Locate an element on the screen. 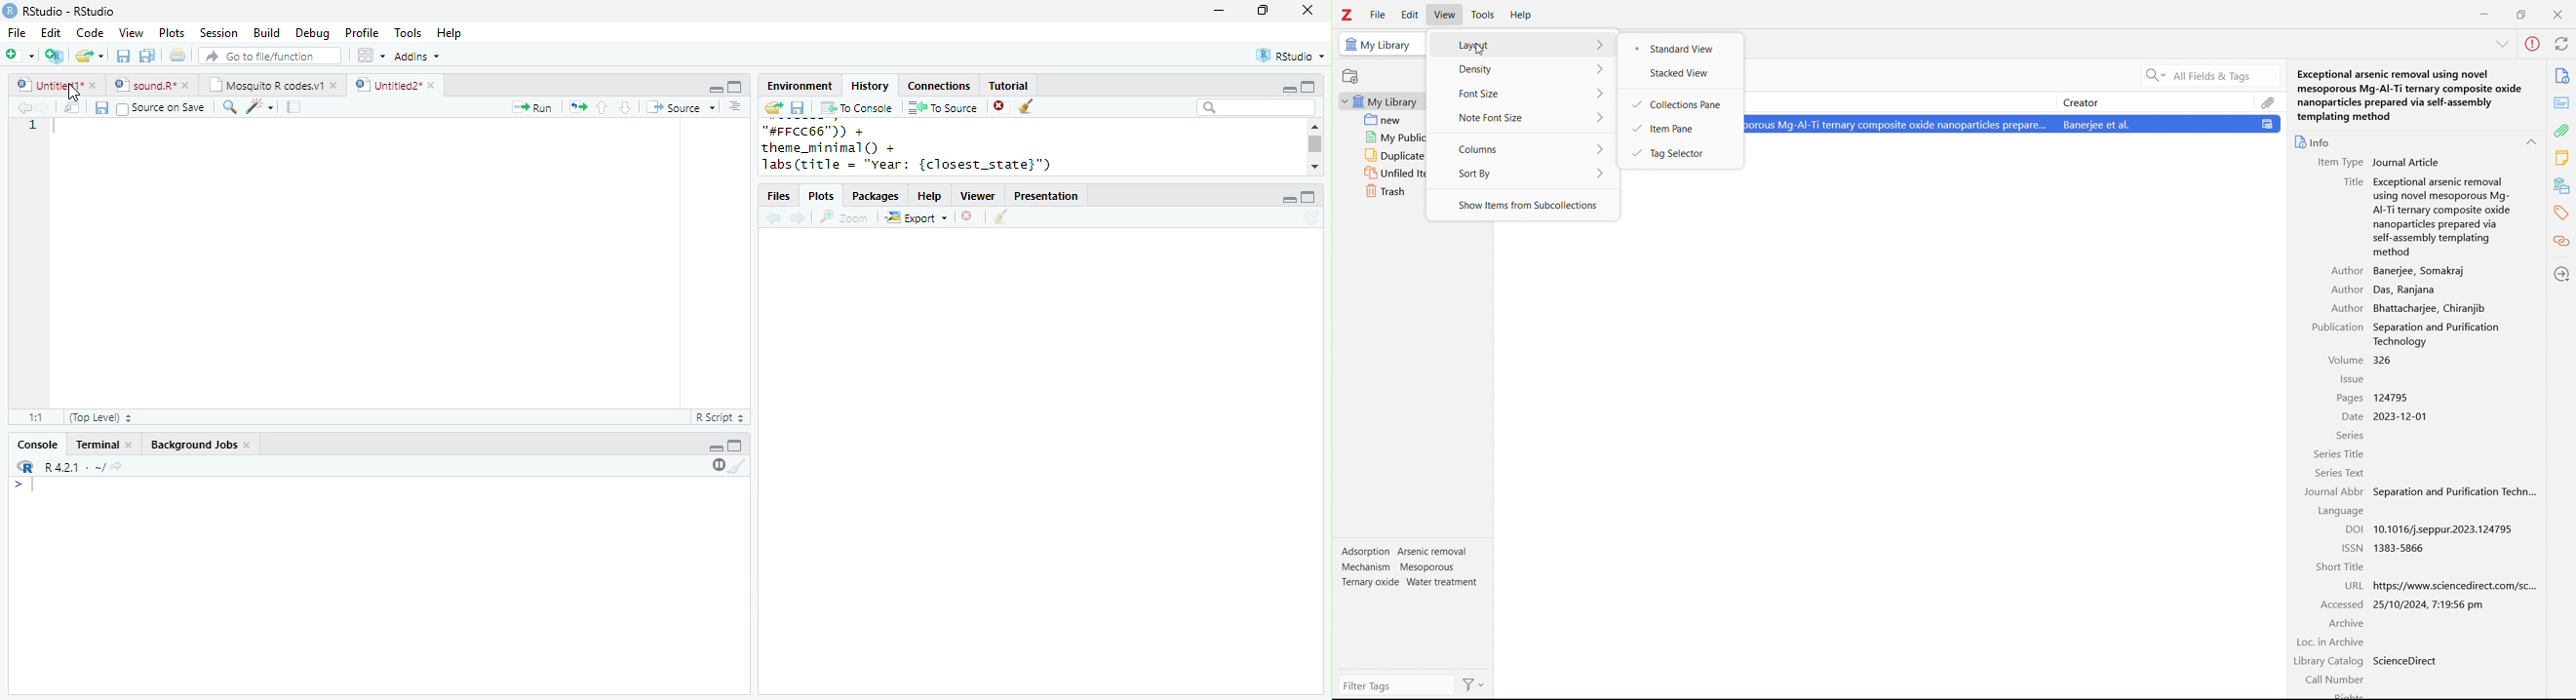 The height and width of the screenshot is (700, 2576). trash is located at coordinates (1377, 191).